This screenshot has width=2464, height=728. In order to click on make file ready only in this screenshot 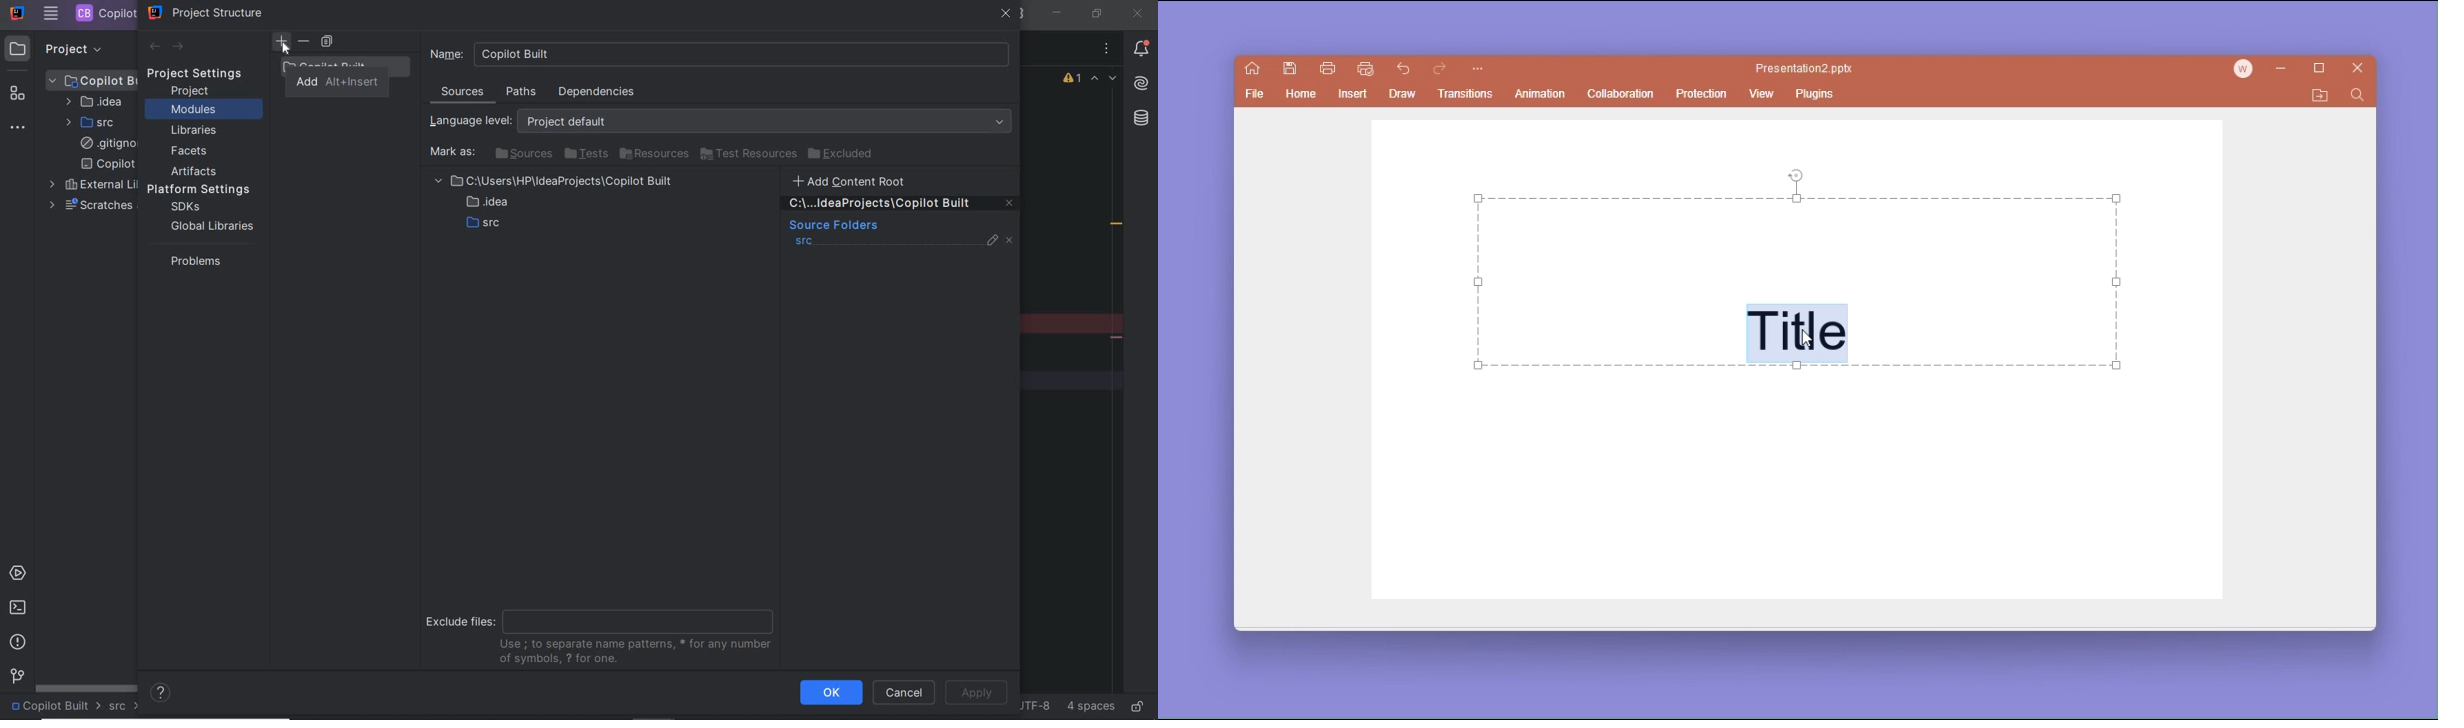, I will do `click(1137, 706)`.